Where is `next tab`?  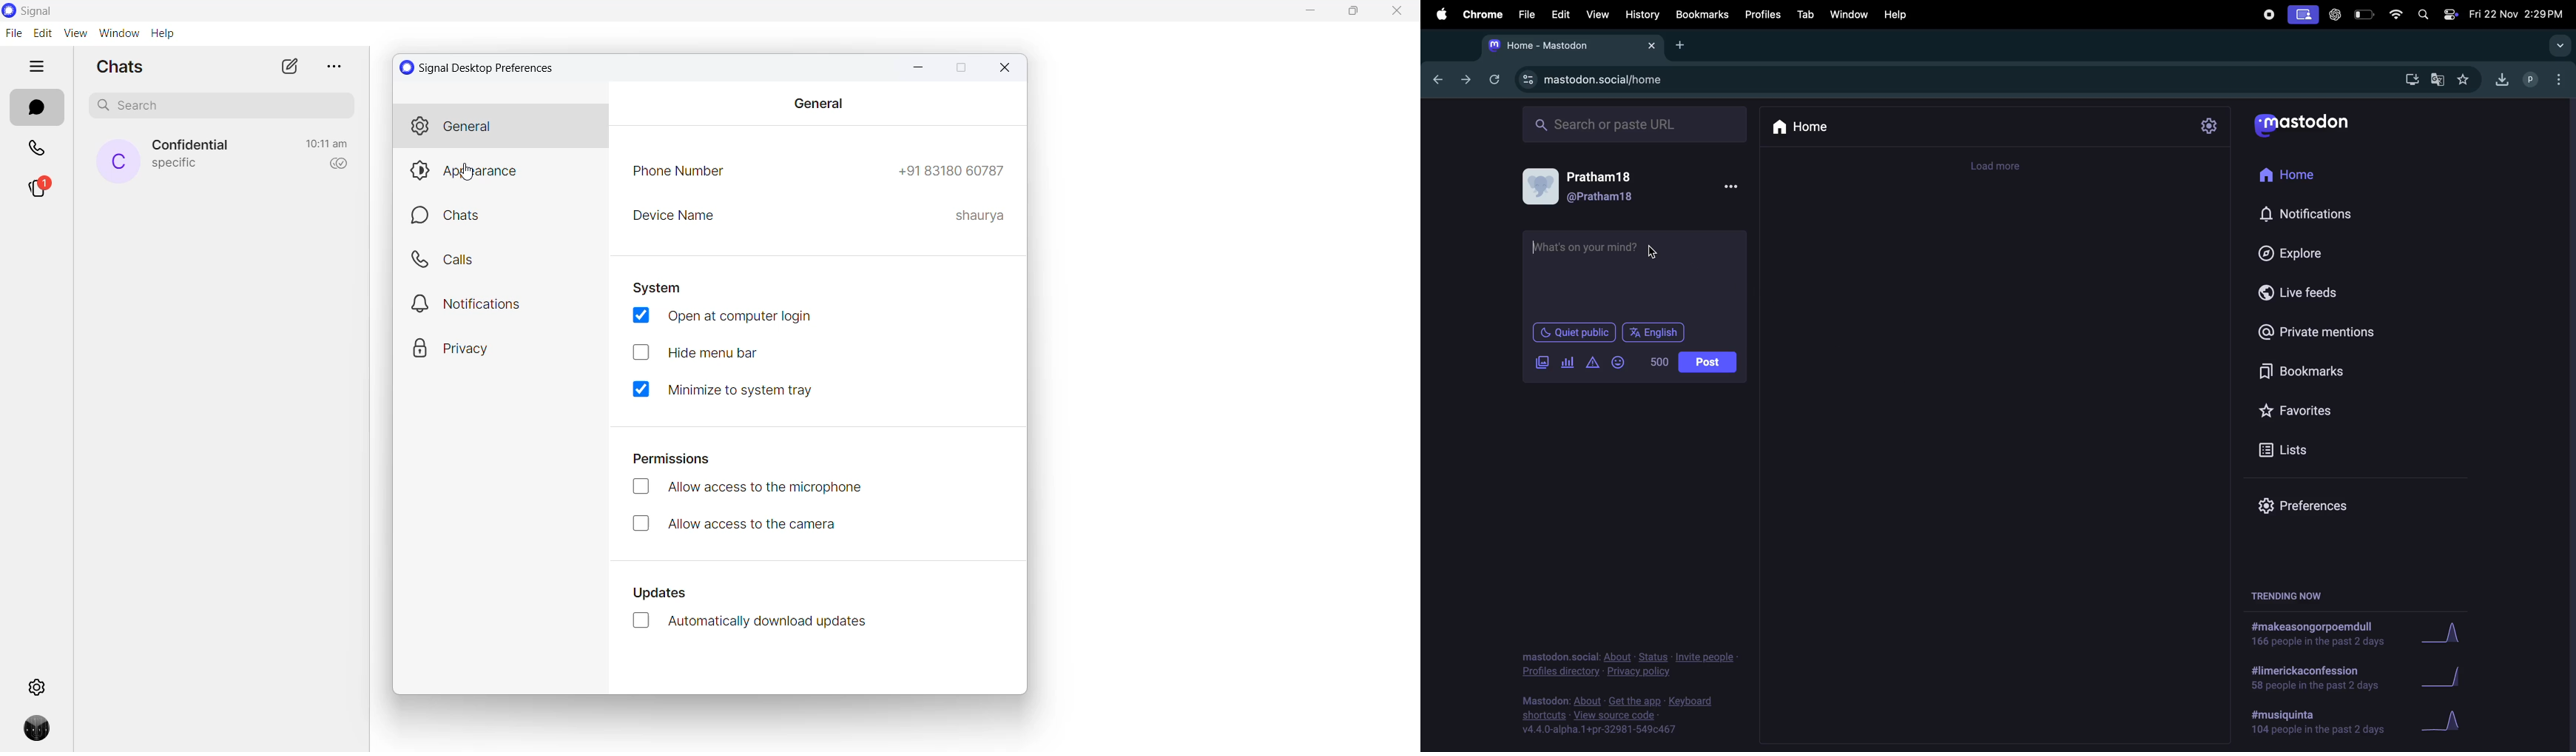 next tab is located at coordinates (1463, 79).